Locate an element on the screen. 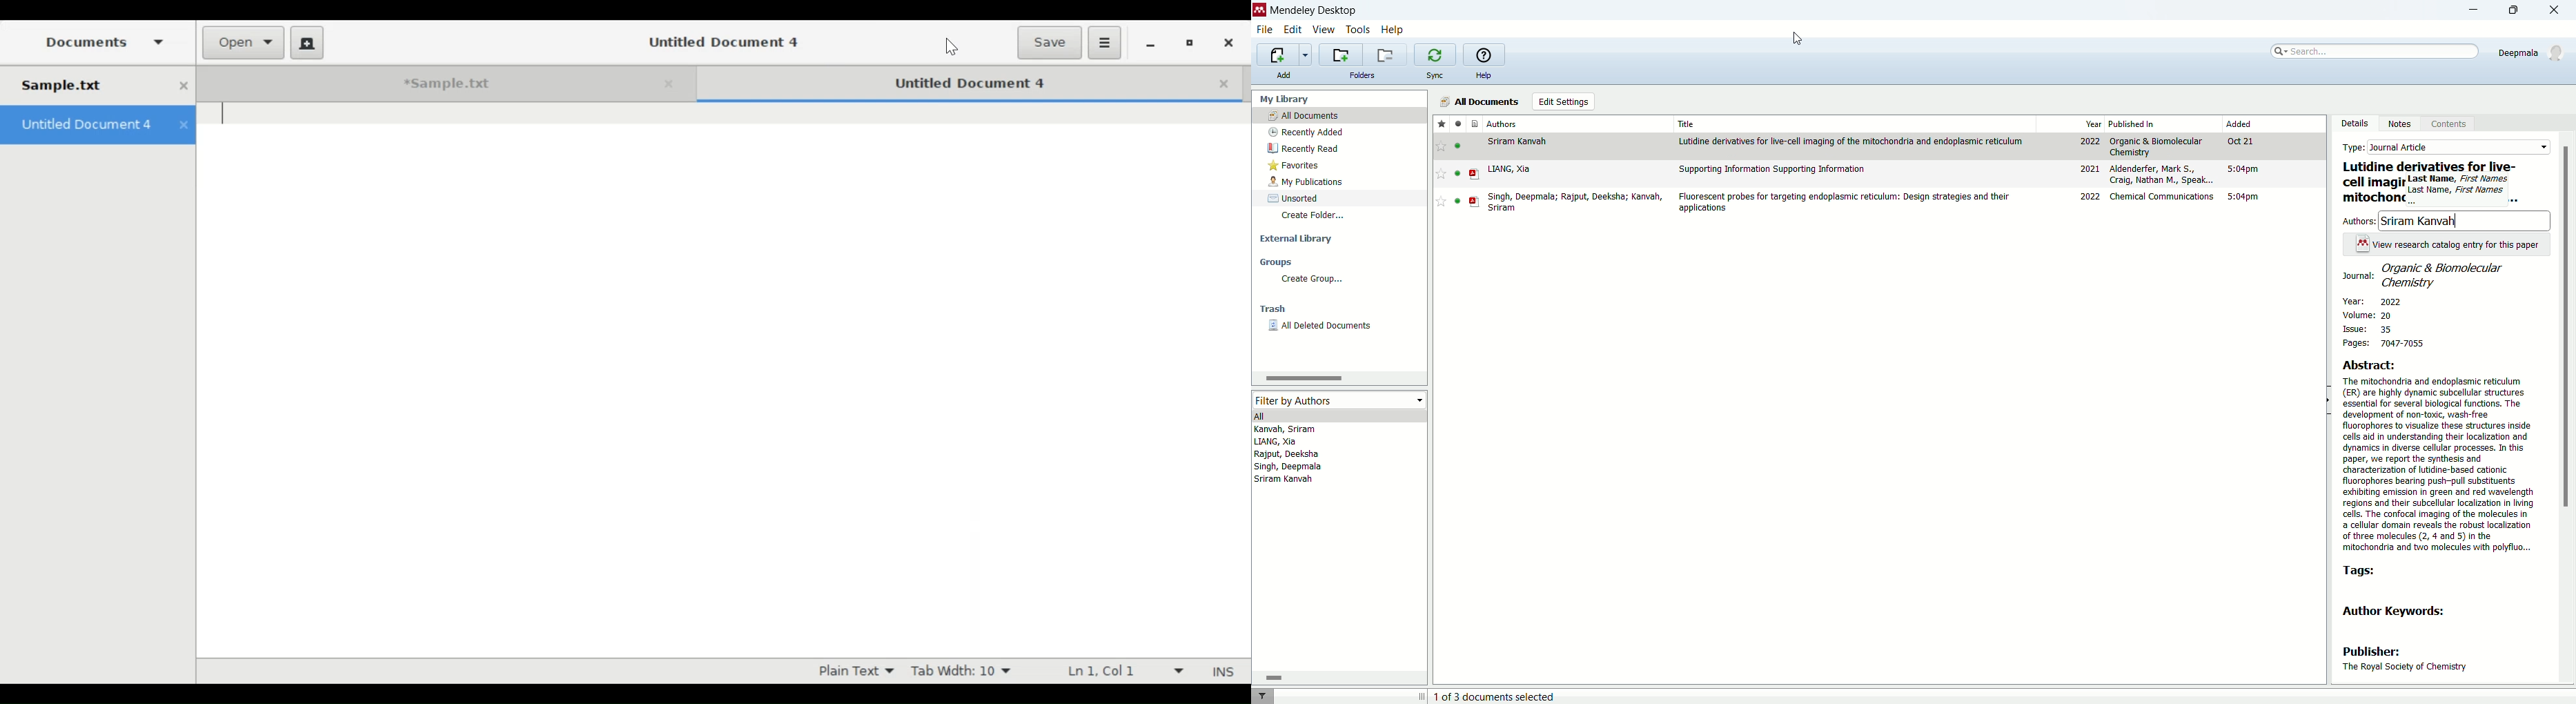 This screenshot has width=2576, height=728. Cursor is located at coordinates (952, 49).